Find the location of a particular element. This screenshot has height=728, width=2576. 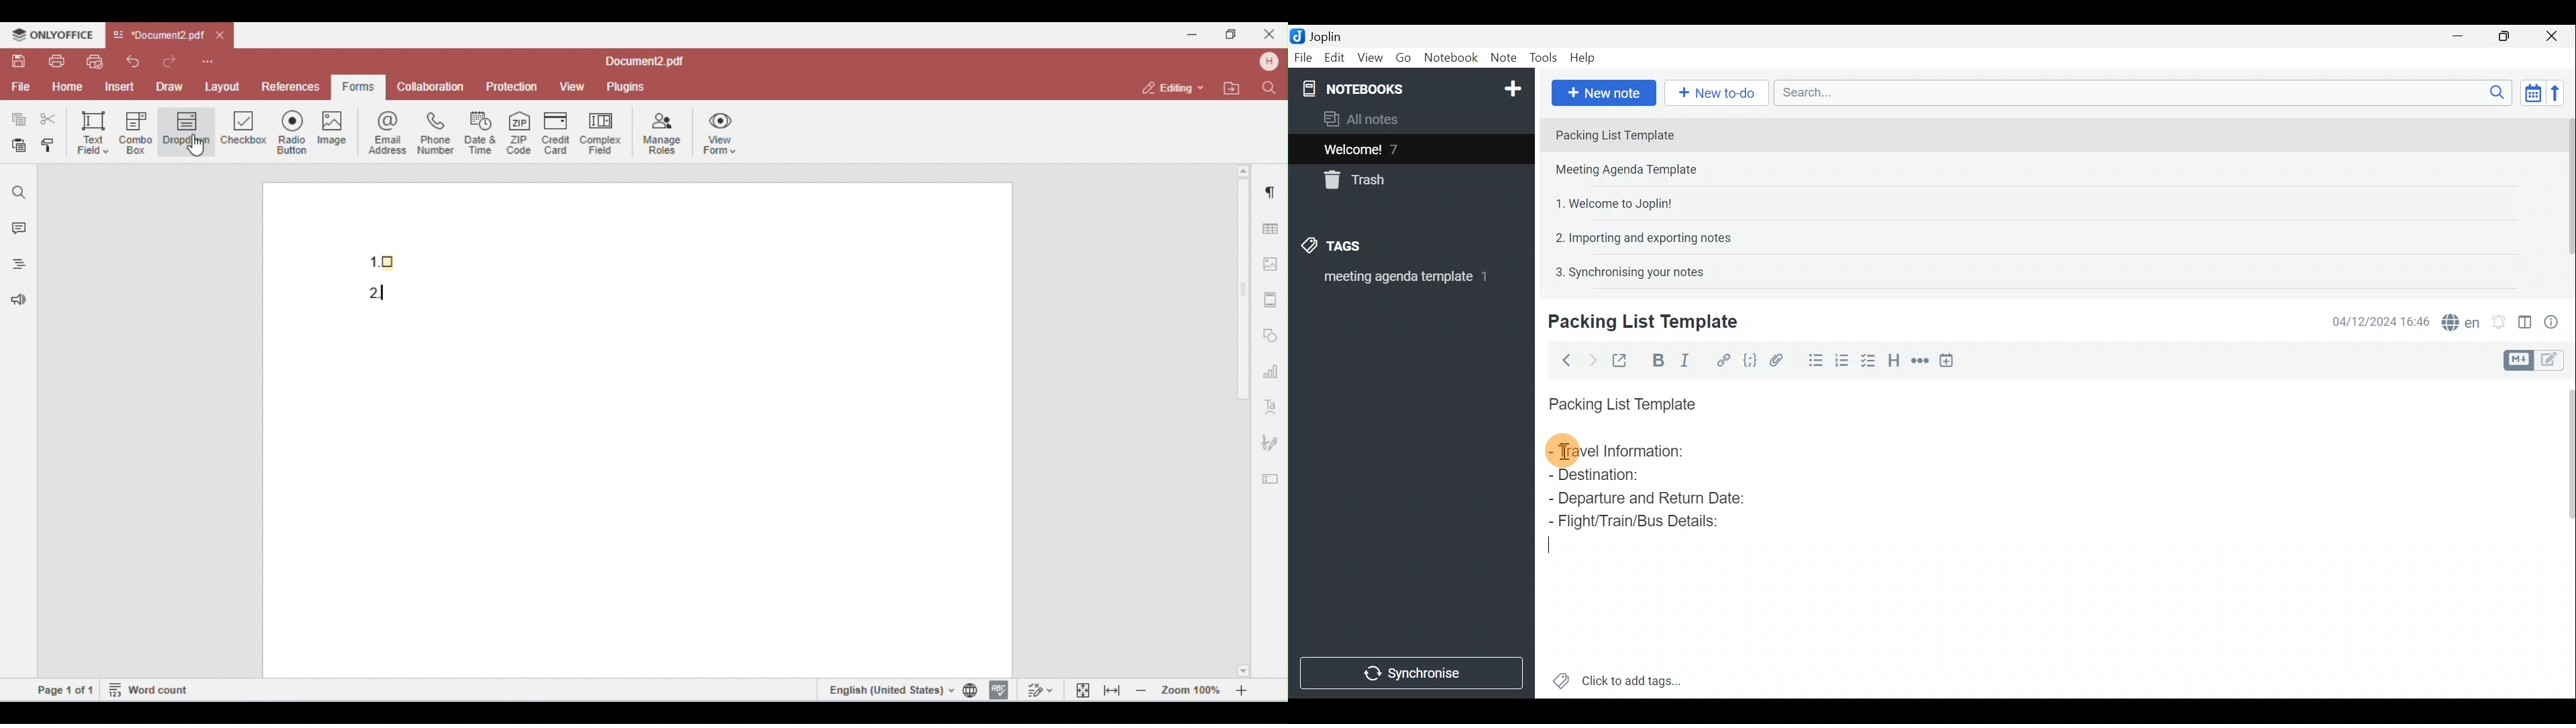

Synchronise is located at coordinates (1413, 675).